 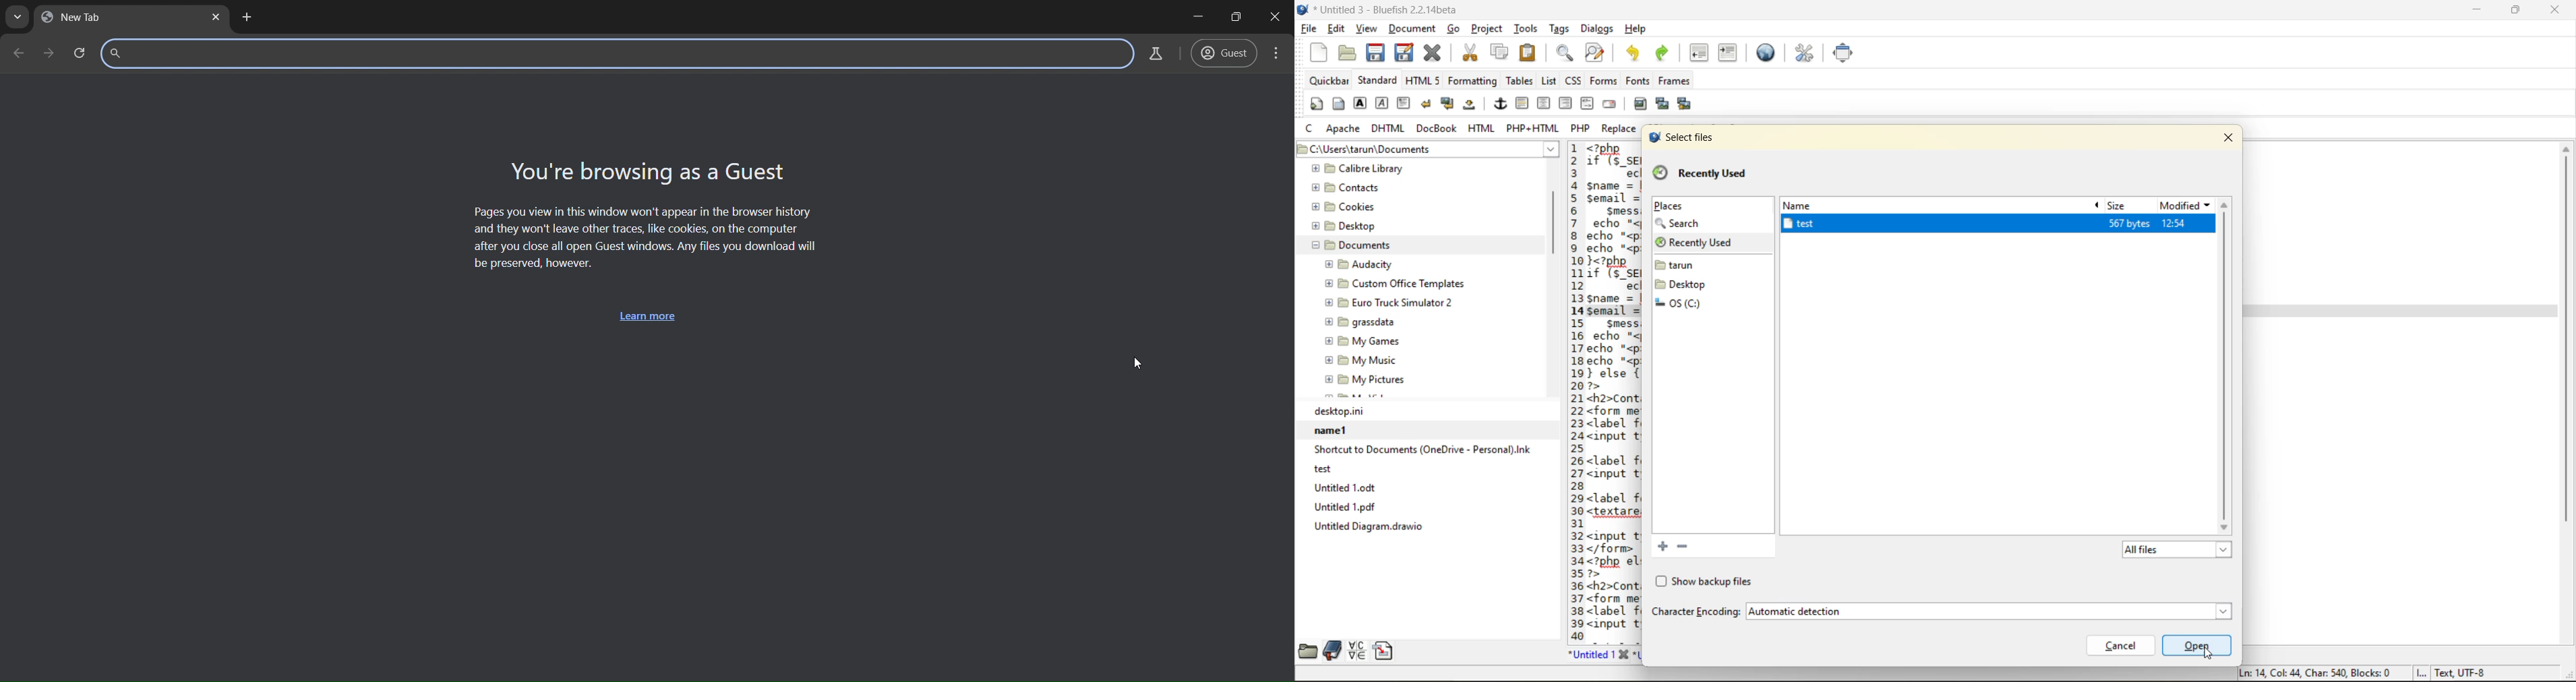 What do you see at coordinates (1473, 81) in the screenshot?
I see `formatting` at bounding box center [1473, 81].